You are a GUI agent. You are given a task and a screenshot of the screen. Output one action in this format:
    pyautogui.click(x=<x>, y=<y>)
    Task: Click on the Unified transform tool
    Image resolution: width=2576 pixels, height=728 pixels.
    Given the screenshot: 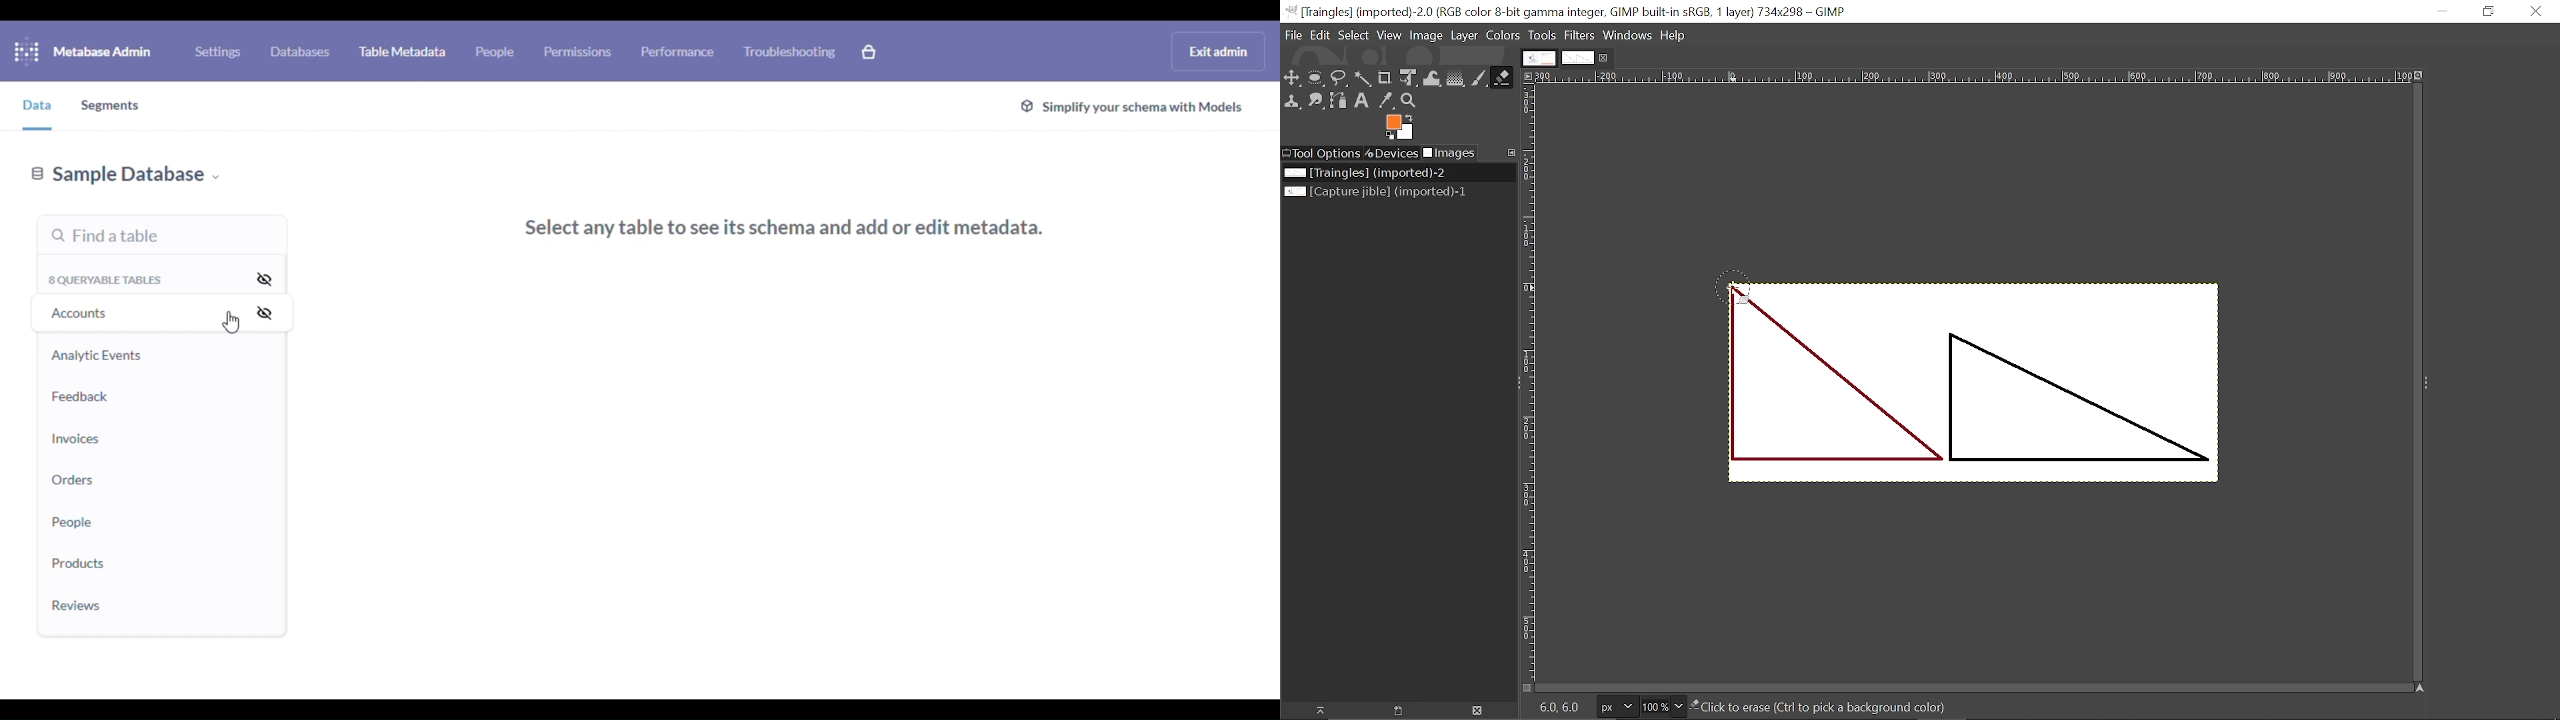 What is the action you would take?
    pyautogui.click(x=1407, y=78)
    